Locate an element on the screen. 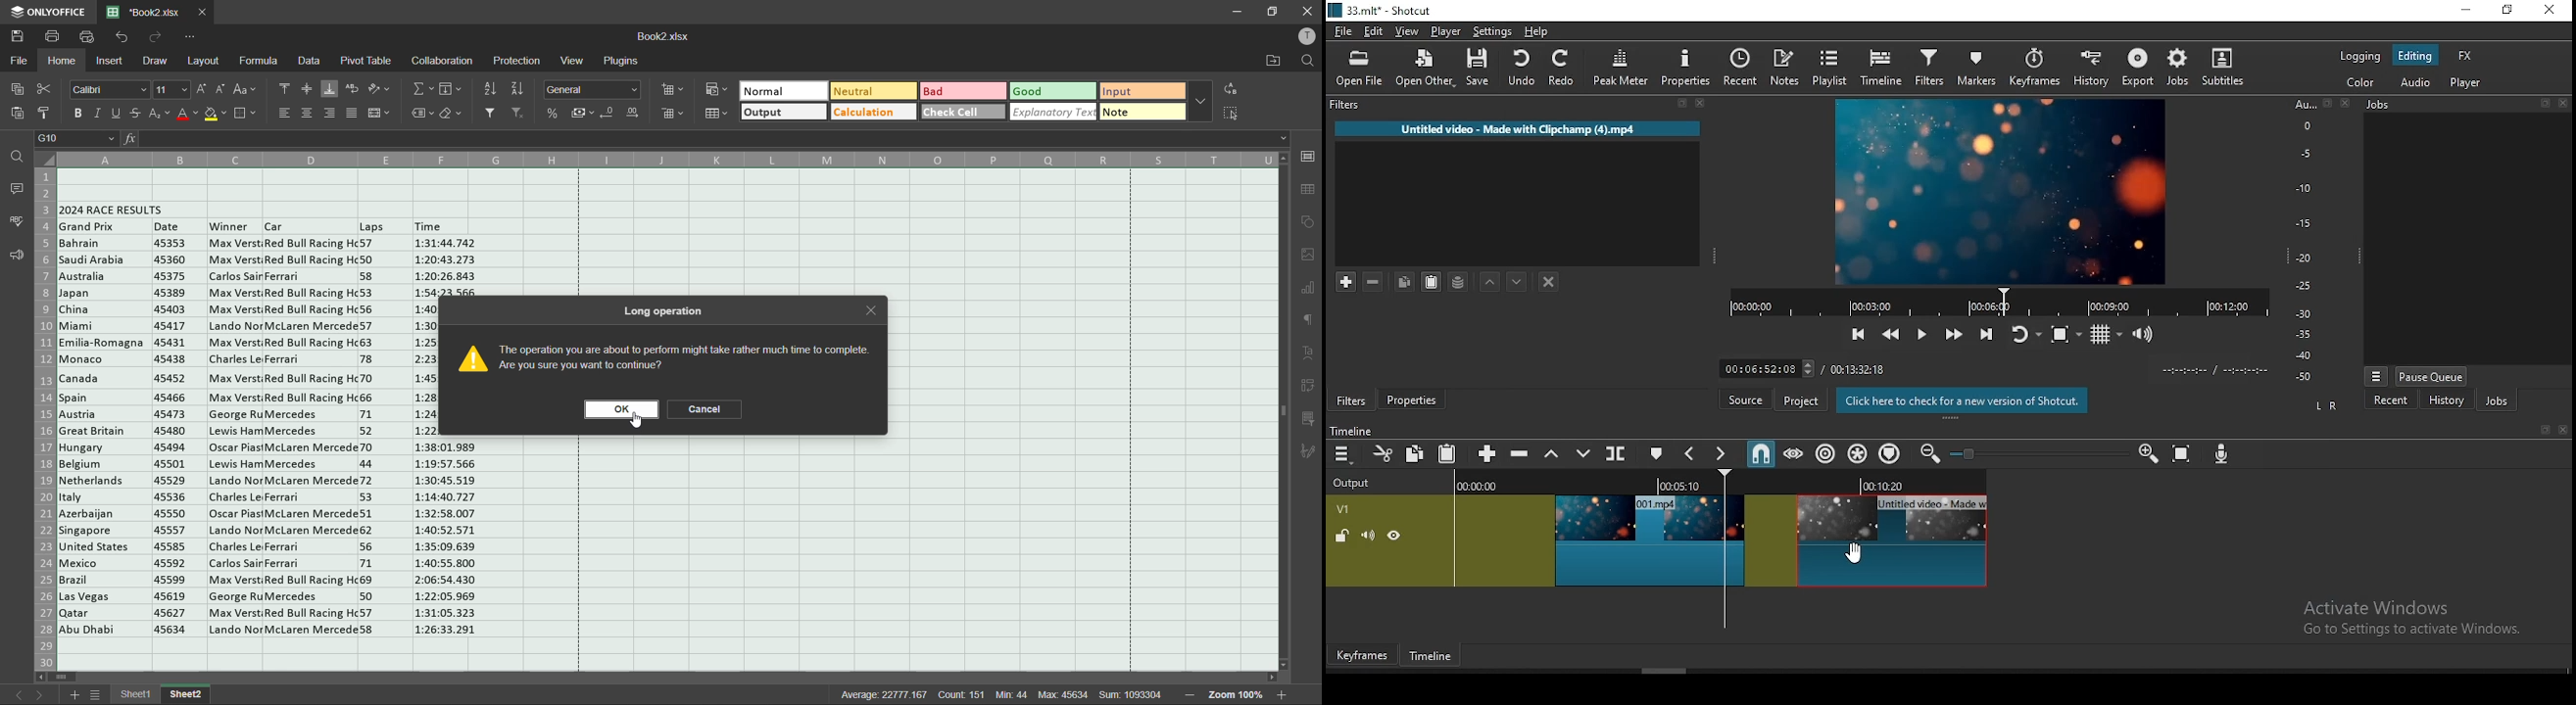  redo is located at coordinates (153, 37).